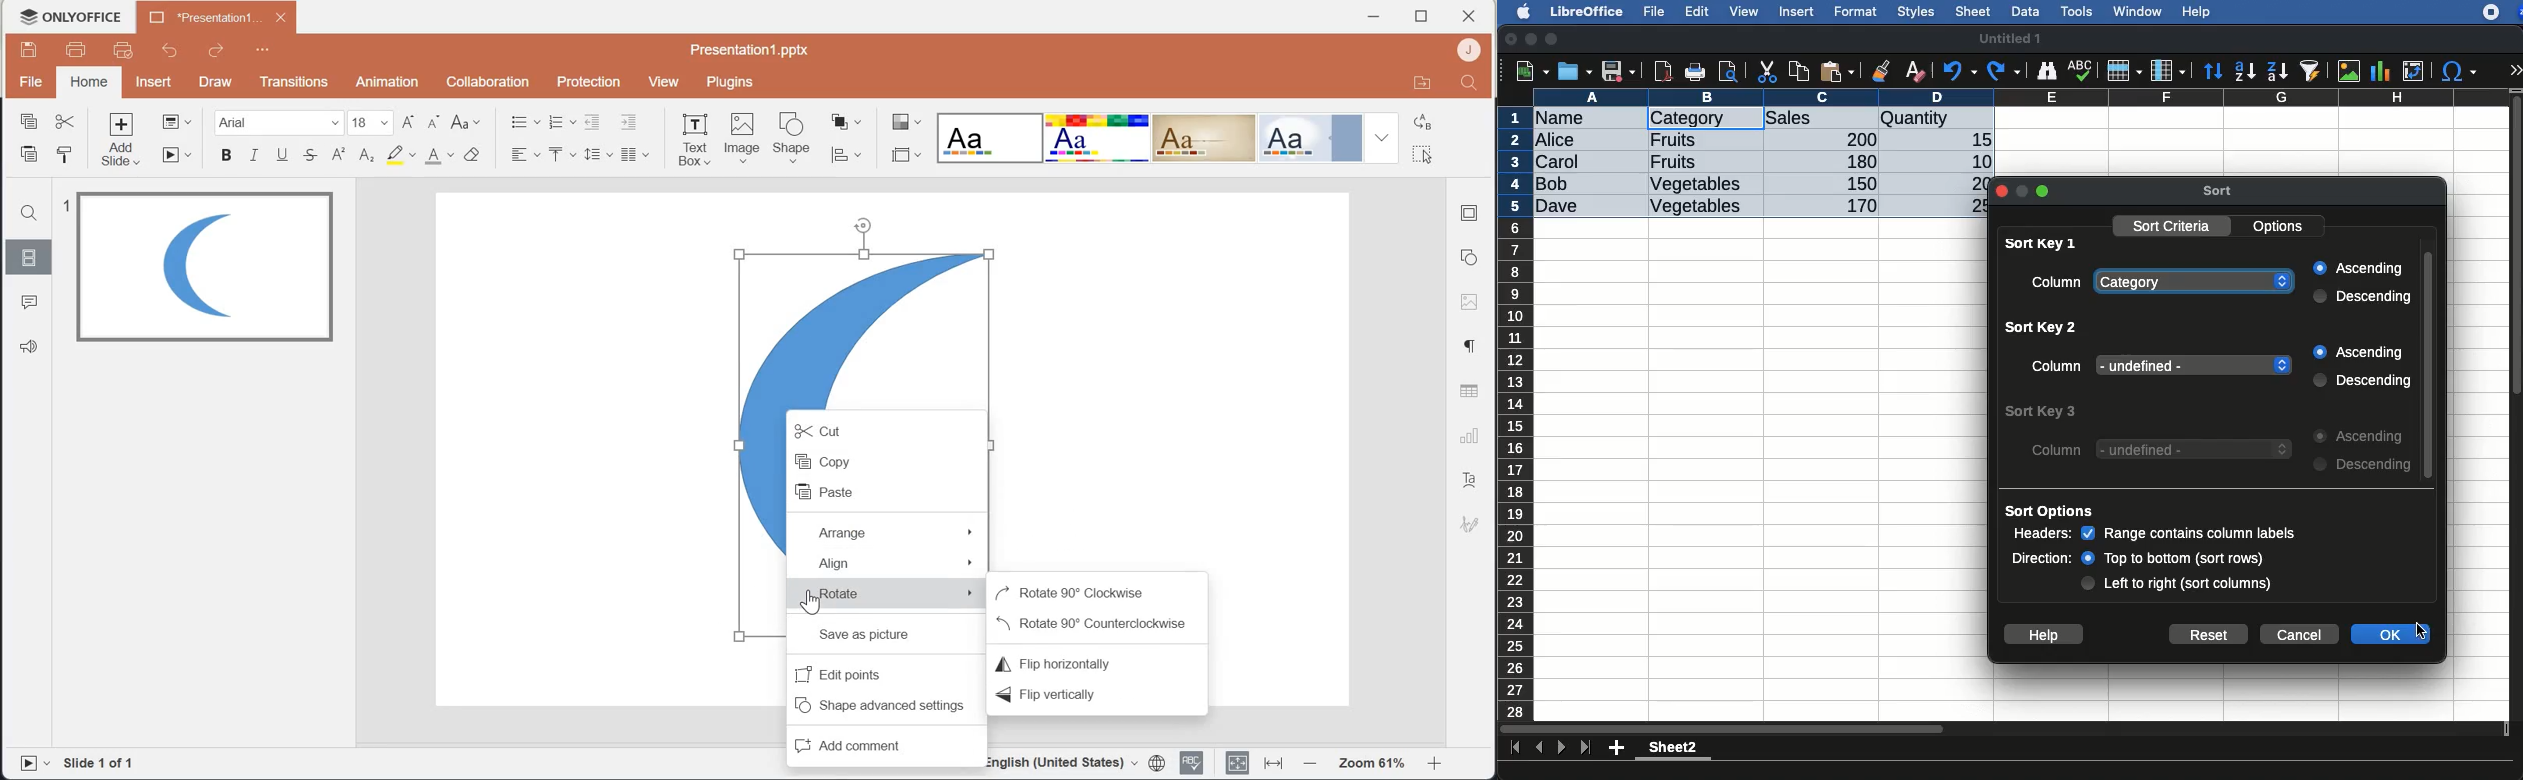 The image size is (2548, 784). I want to click on options, so click(2279, 227).